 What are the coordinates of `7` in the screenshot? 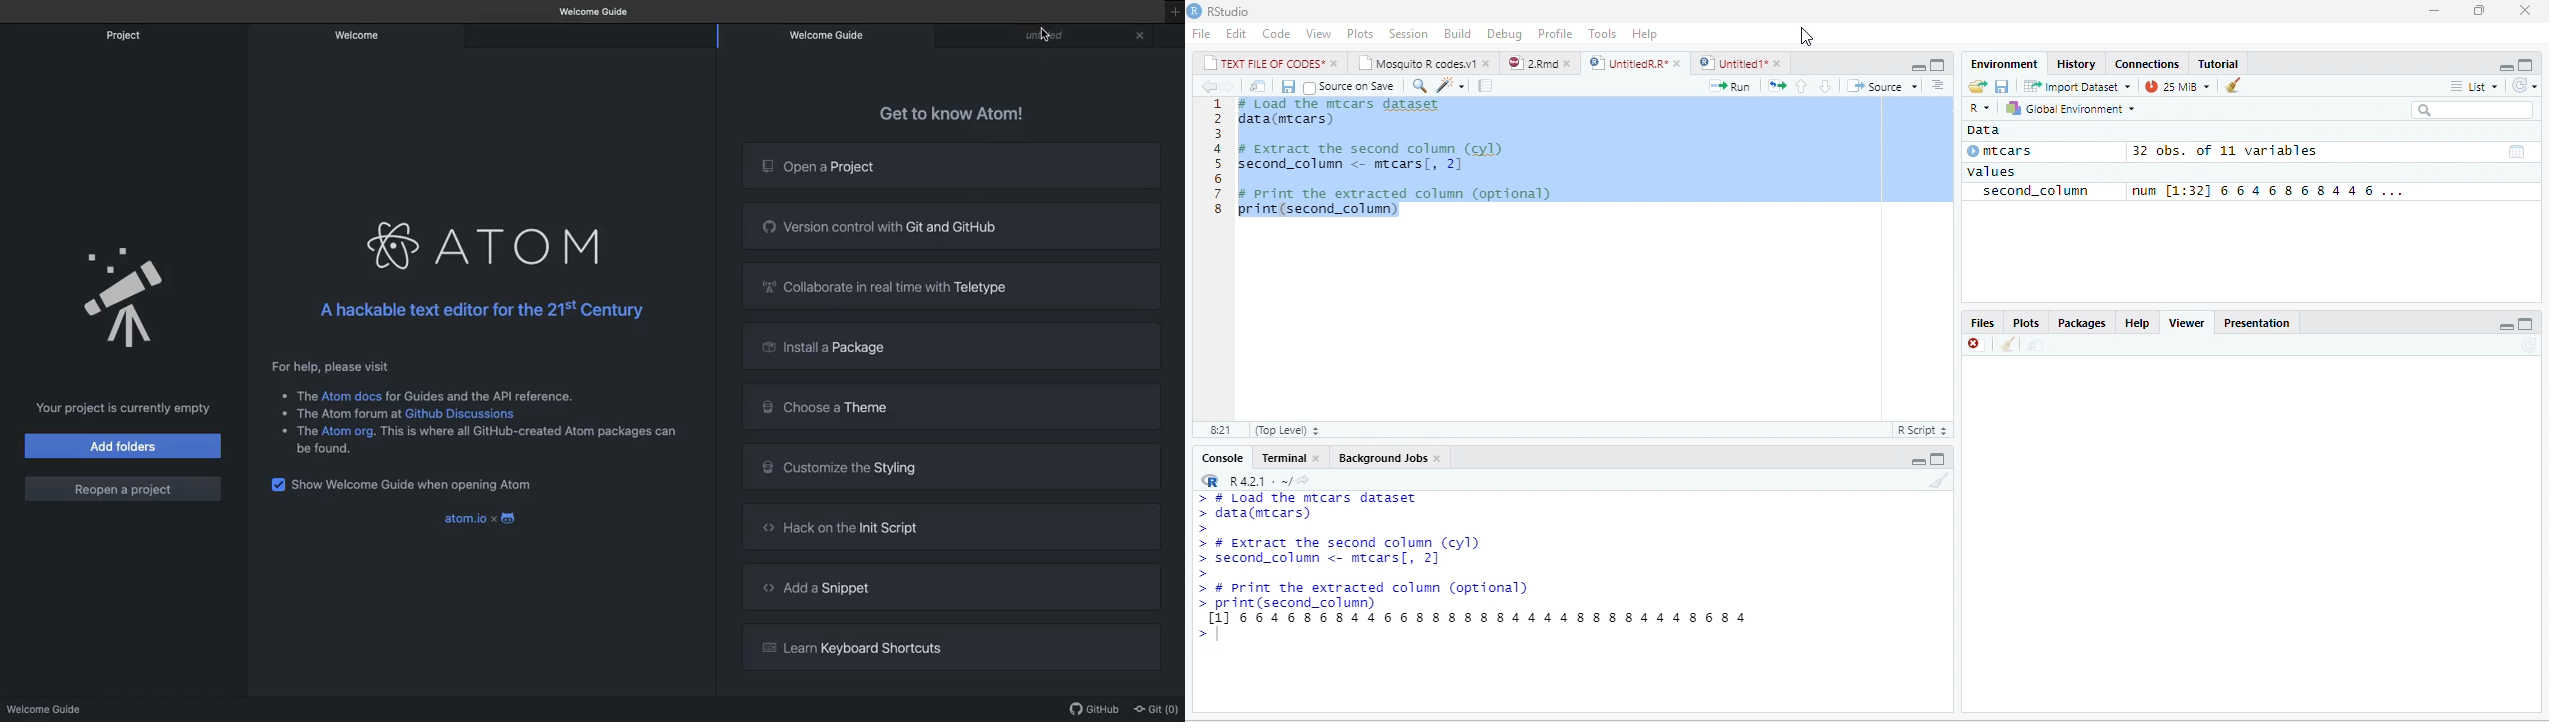 It's located at (1217, 193).